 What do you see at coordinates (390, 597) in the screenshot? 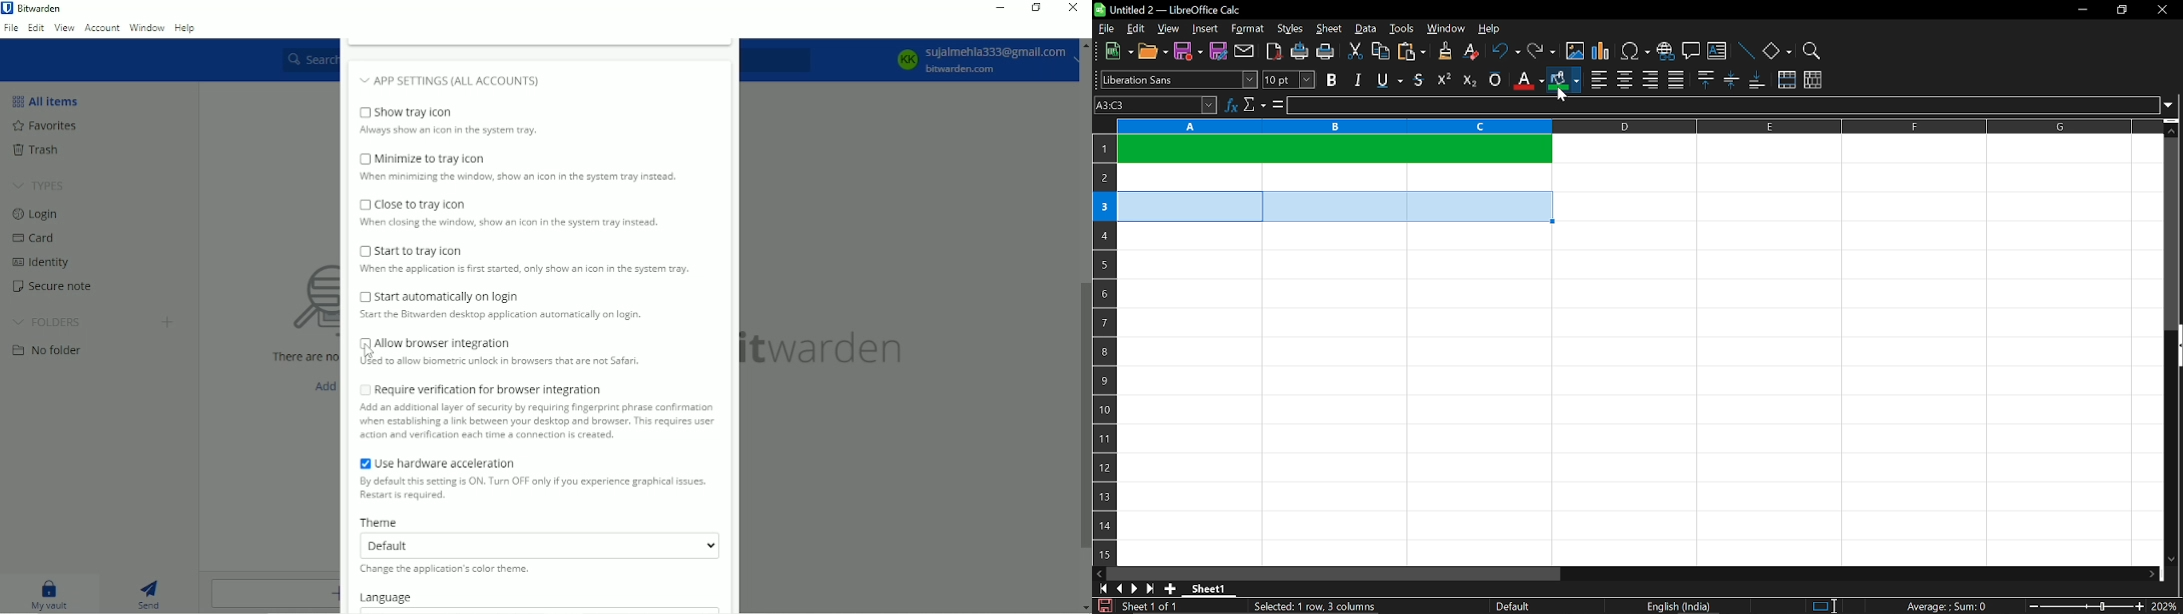
I see `Language` at bounding box center [390, 597].